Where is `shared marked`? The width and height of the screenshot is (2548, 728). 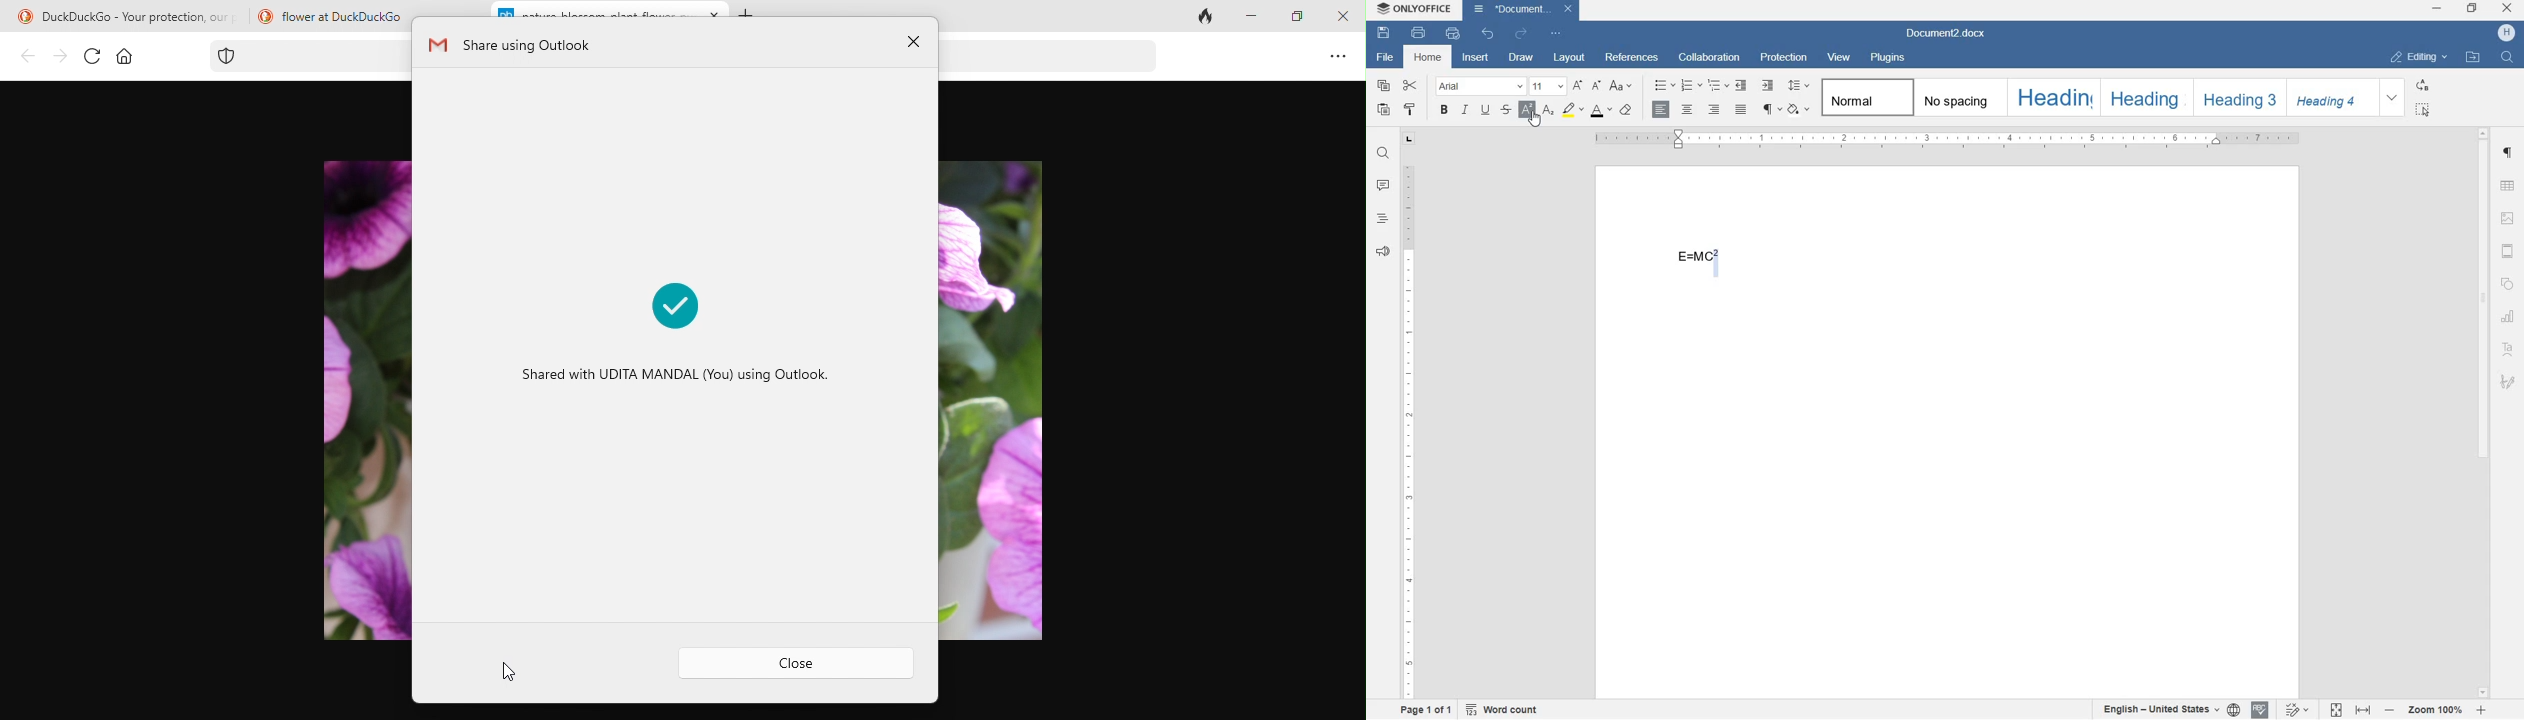
shared marked is located at coordinates (678, 308).